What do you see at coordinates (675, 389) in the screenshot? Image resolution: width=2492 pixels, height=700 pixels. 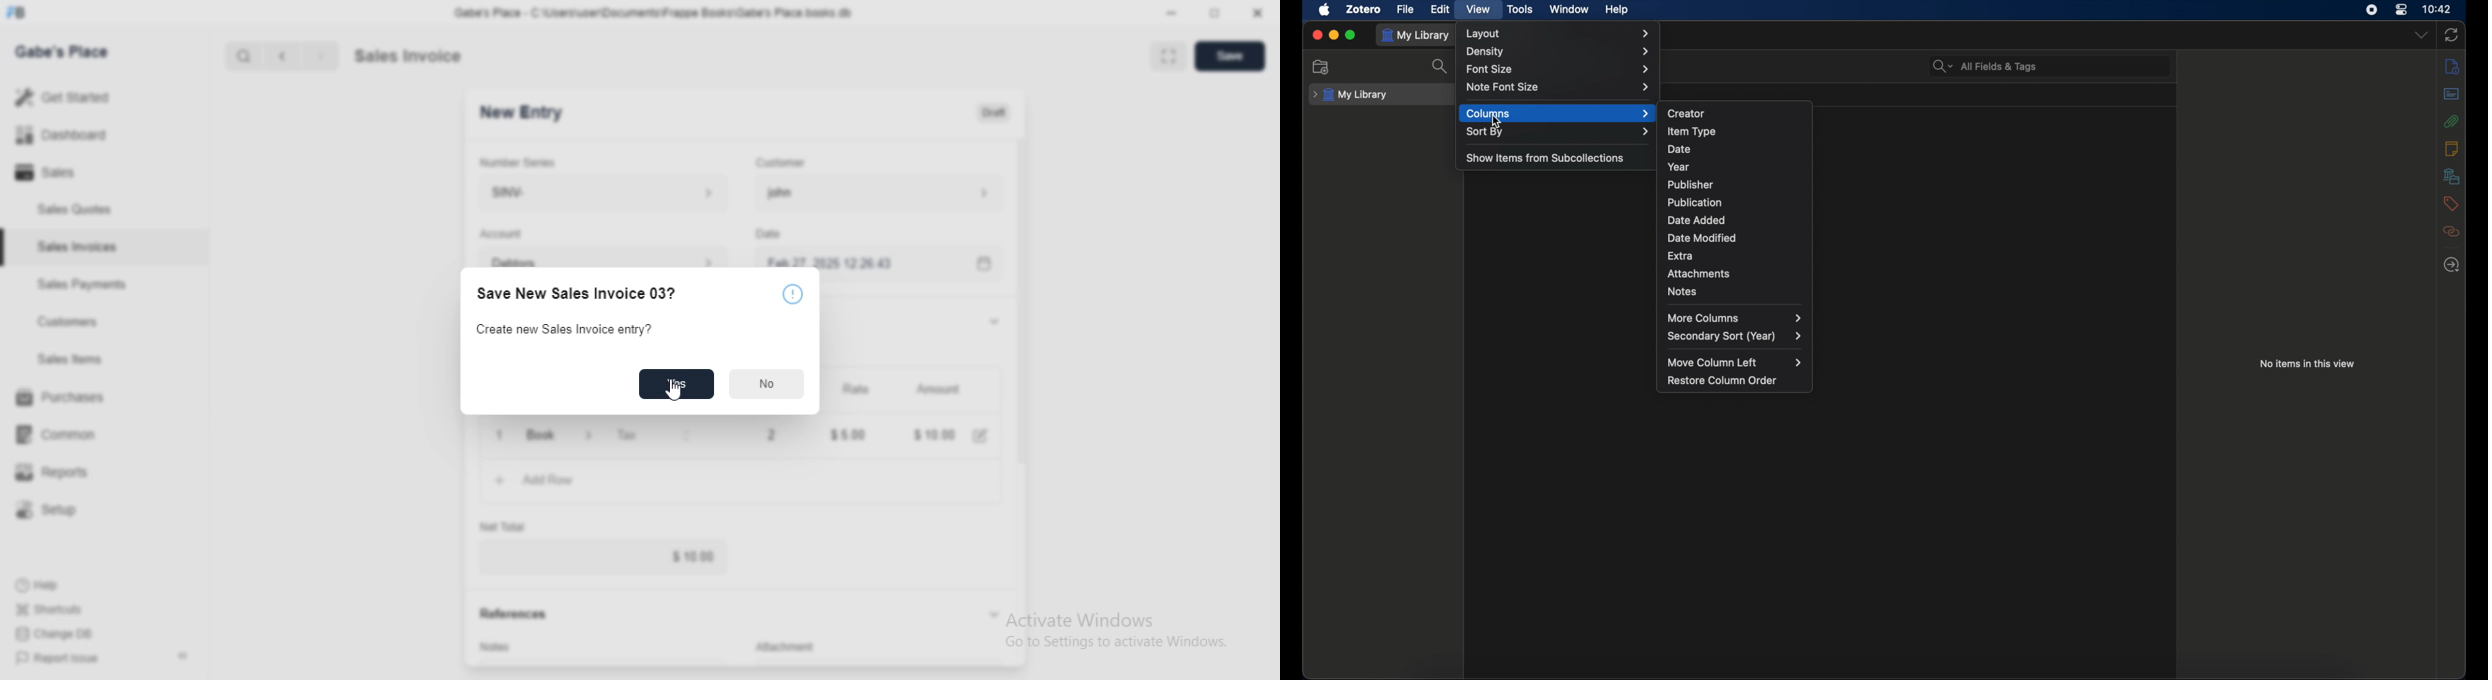 I see `Cursor` at bounding box center [675, 389].